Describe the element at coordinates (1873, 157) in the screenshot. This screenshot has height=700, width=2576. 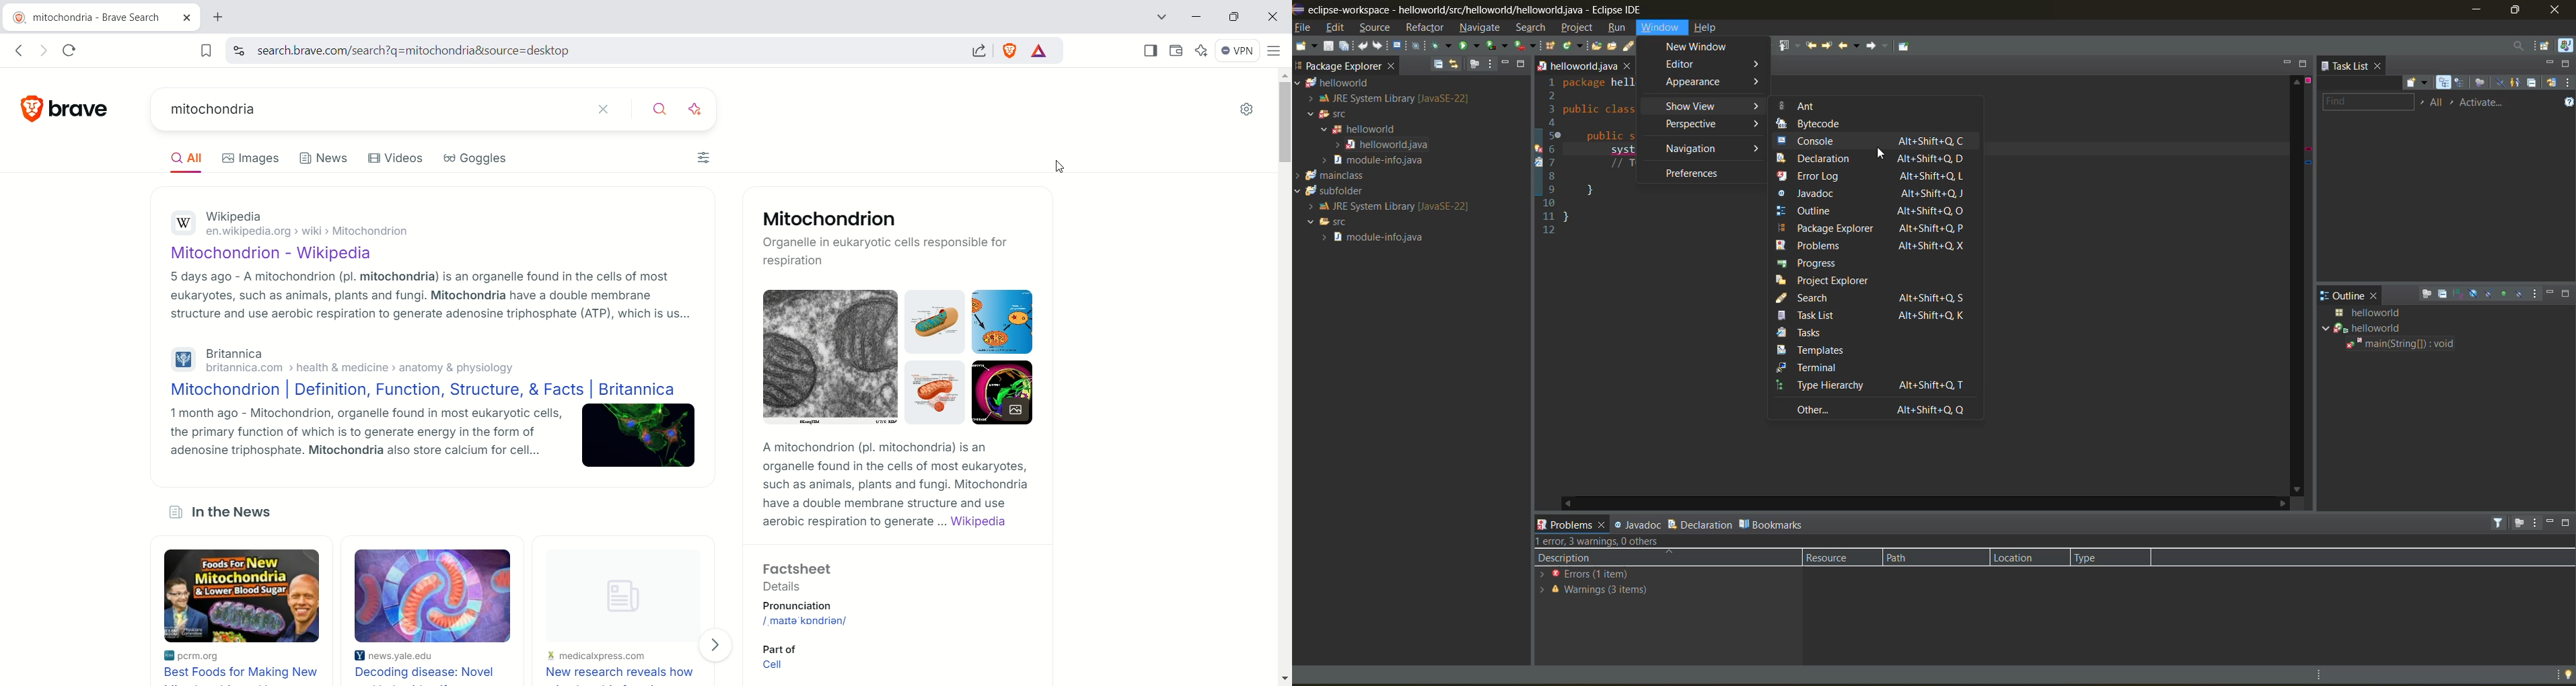
I see `declaration` at that location.